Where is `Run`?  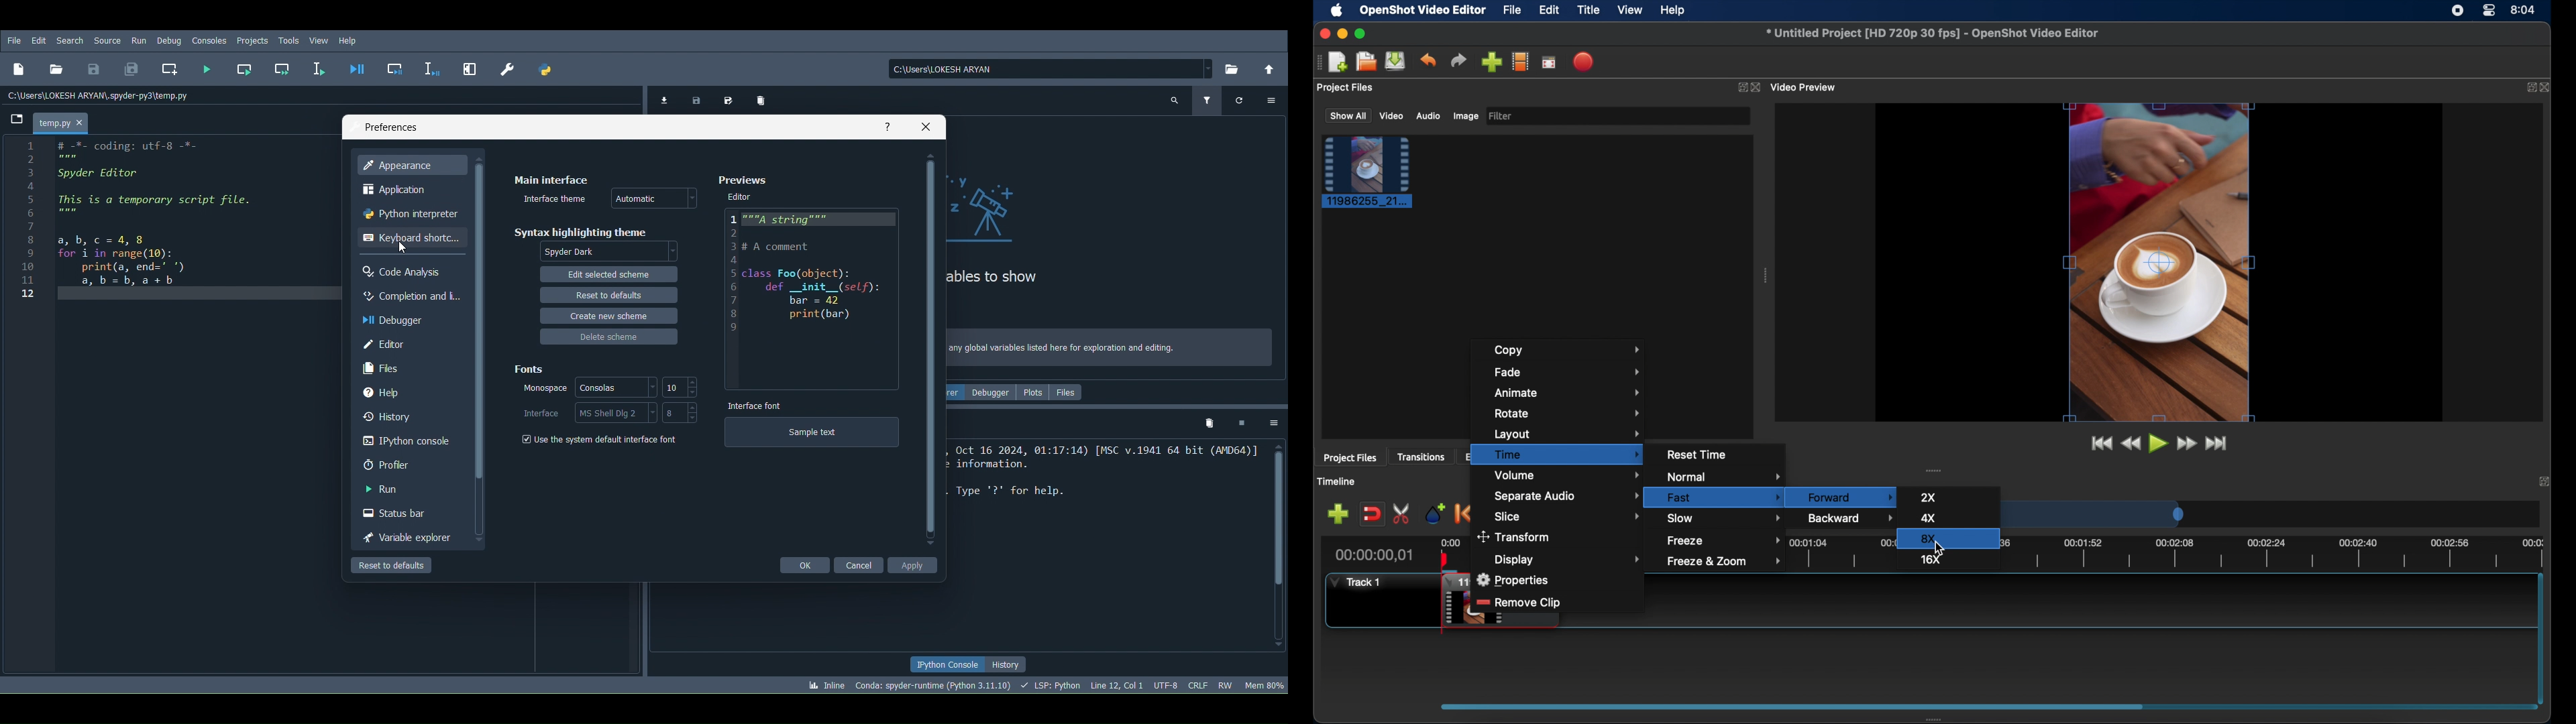
Run is located at coordinates (138, 41).